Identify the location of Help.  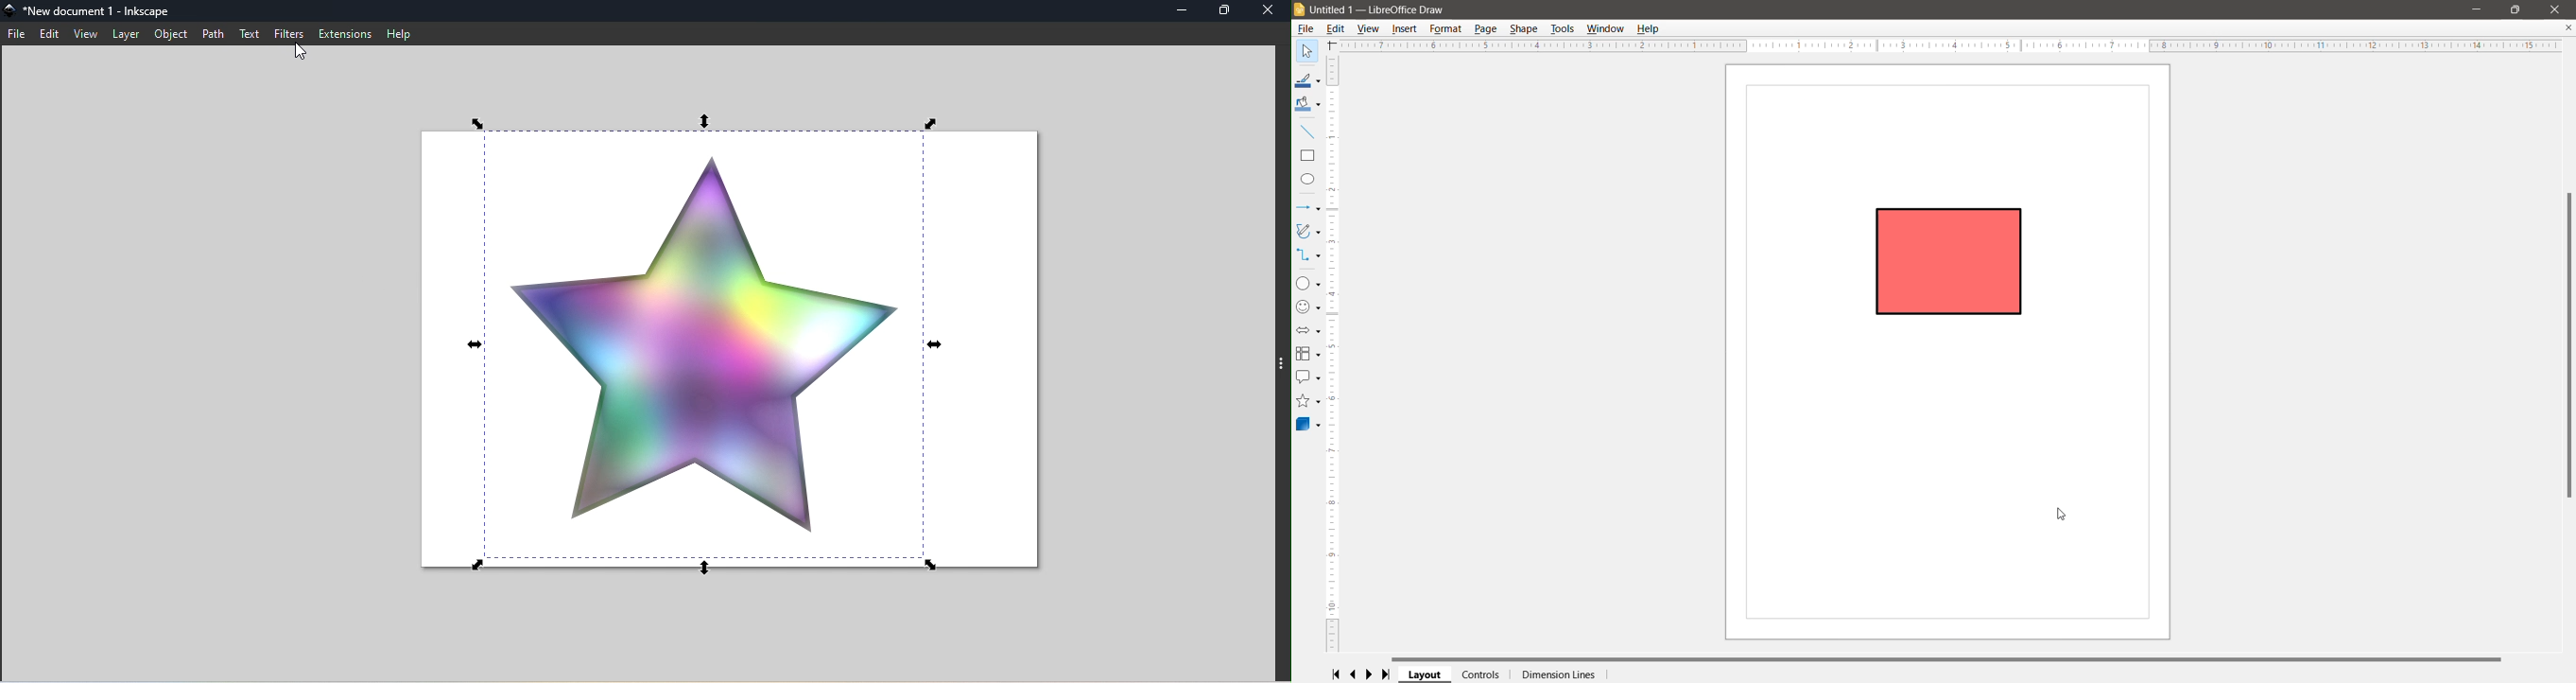
(1649, 28).